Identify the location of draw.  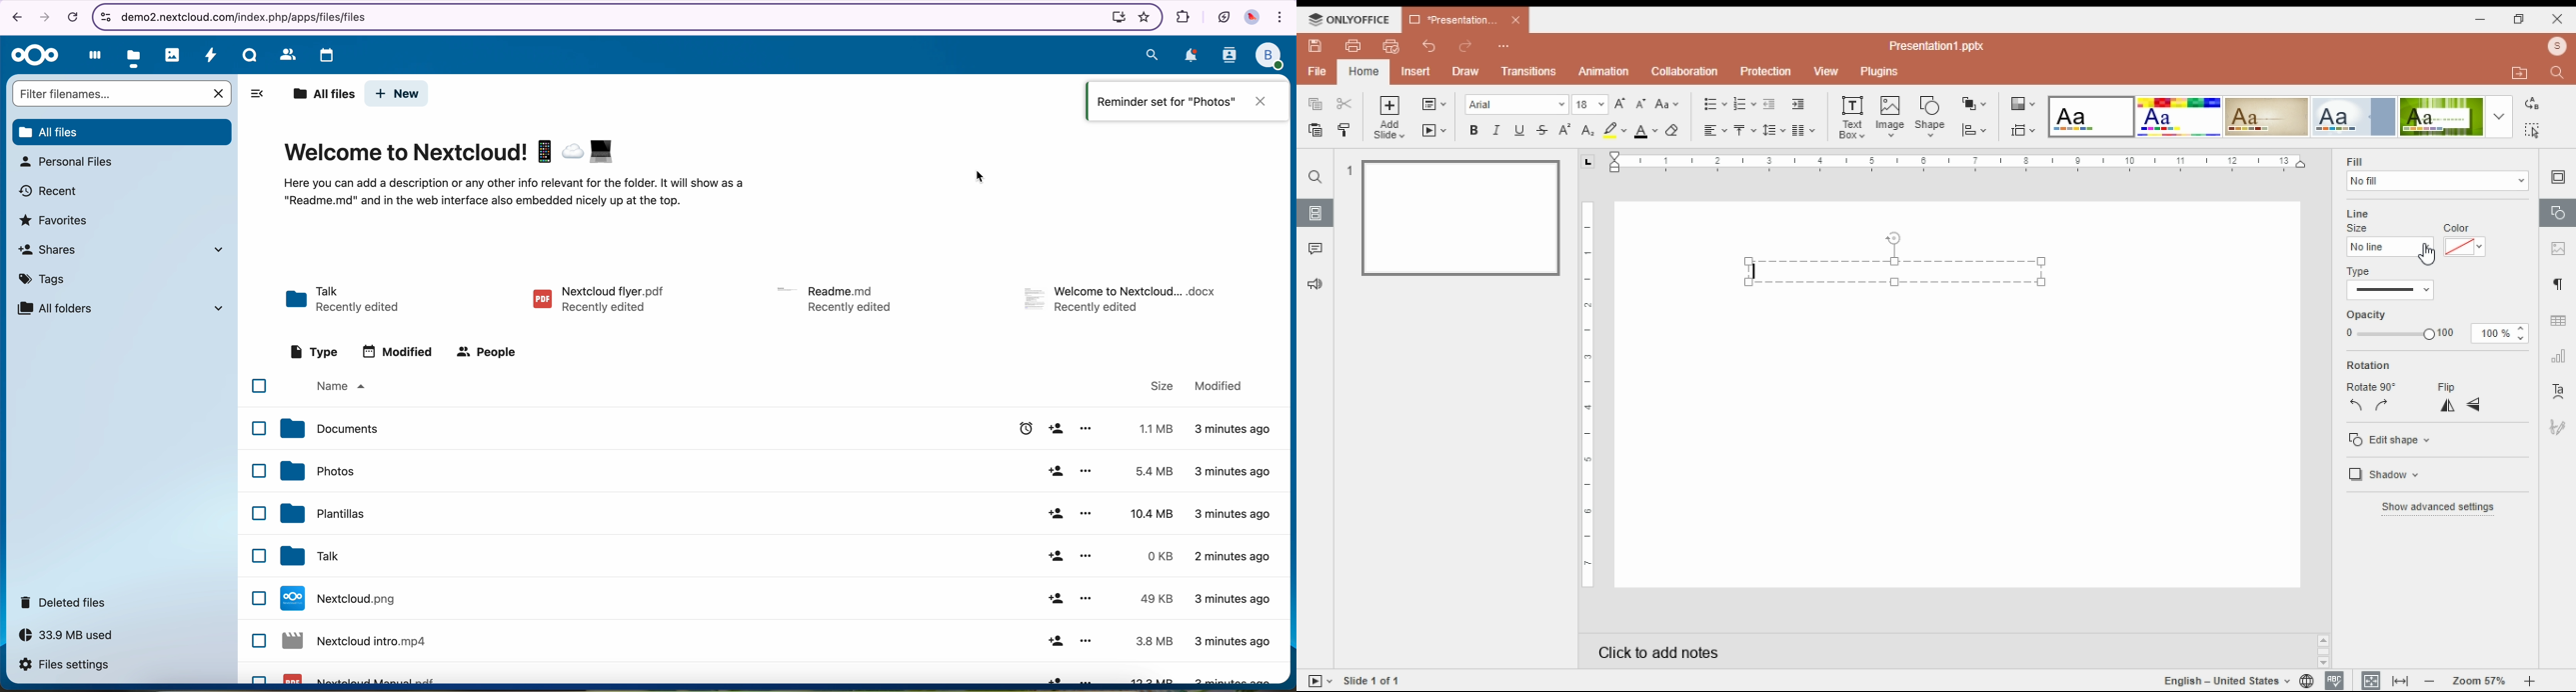
(1465, 72).